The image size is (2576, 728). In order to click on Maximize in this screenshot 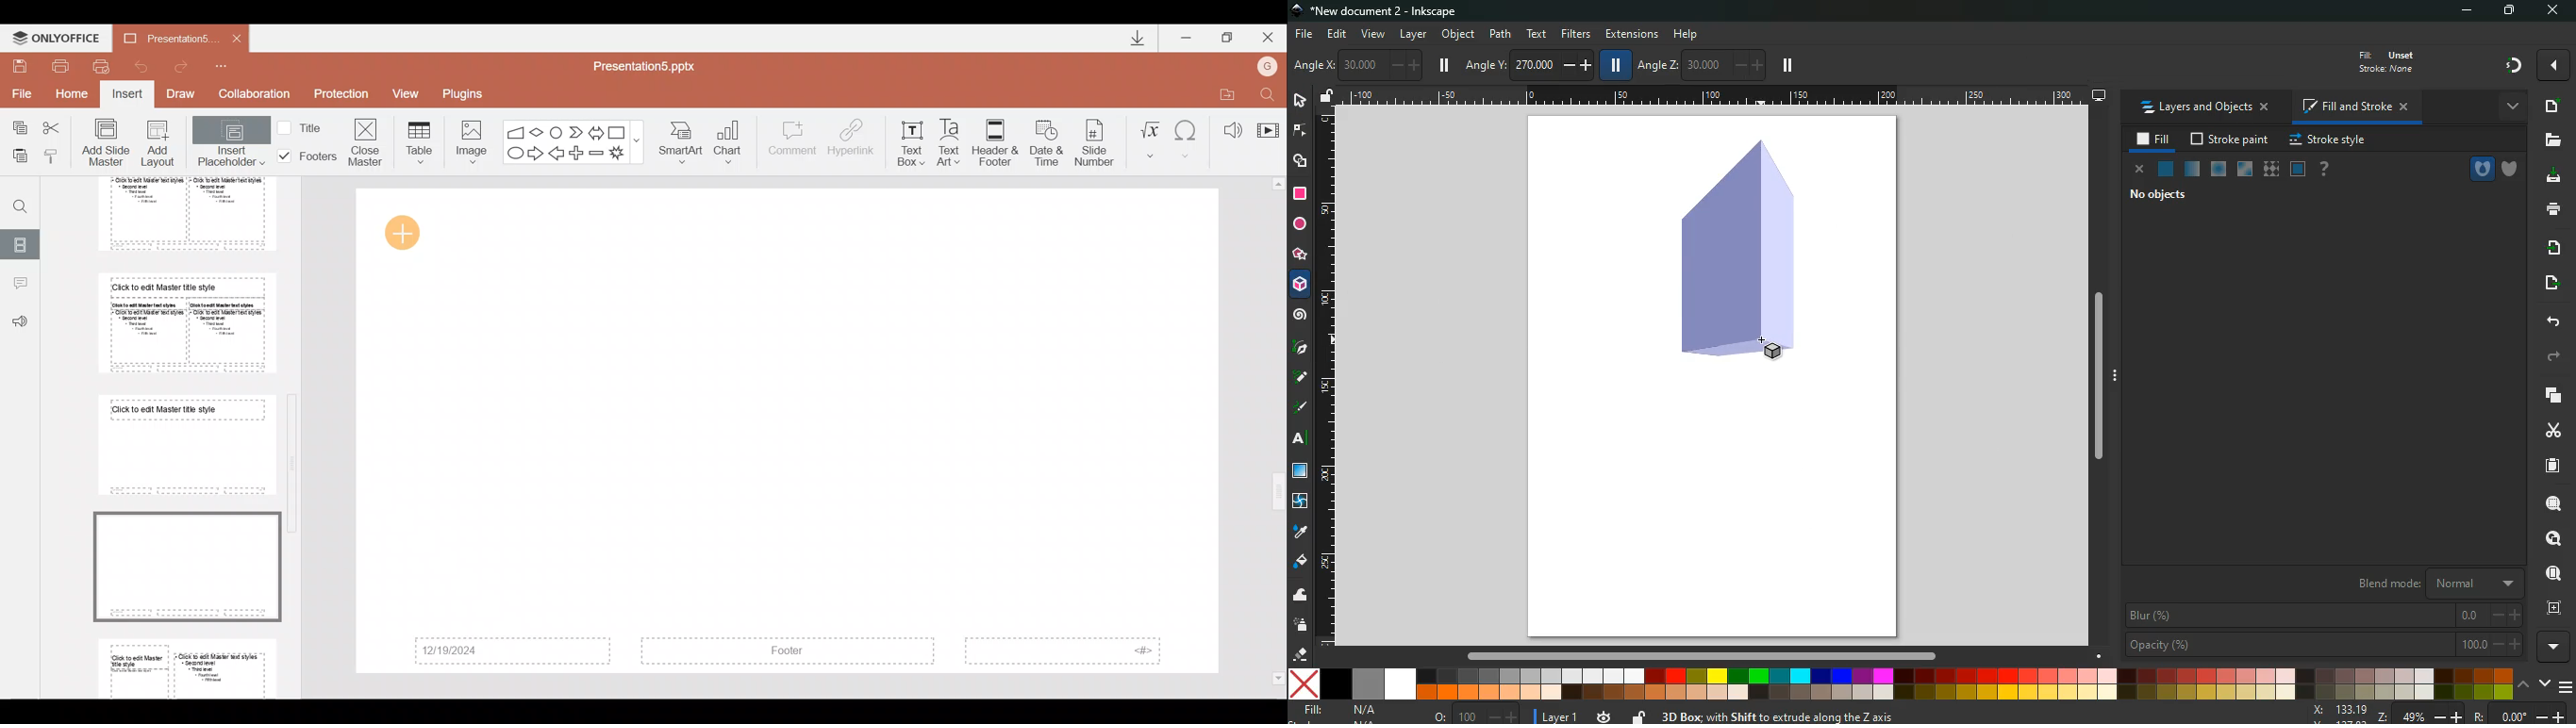, I will do `click(1228, 36)`.